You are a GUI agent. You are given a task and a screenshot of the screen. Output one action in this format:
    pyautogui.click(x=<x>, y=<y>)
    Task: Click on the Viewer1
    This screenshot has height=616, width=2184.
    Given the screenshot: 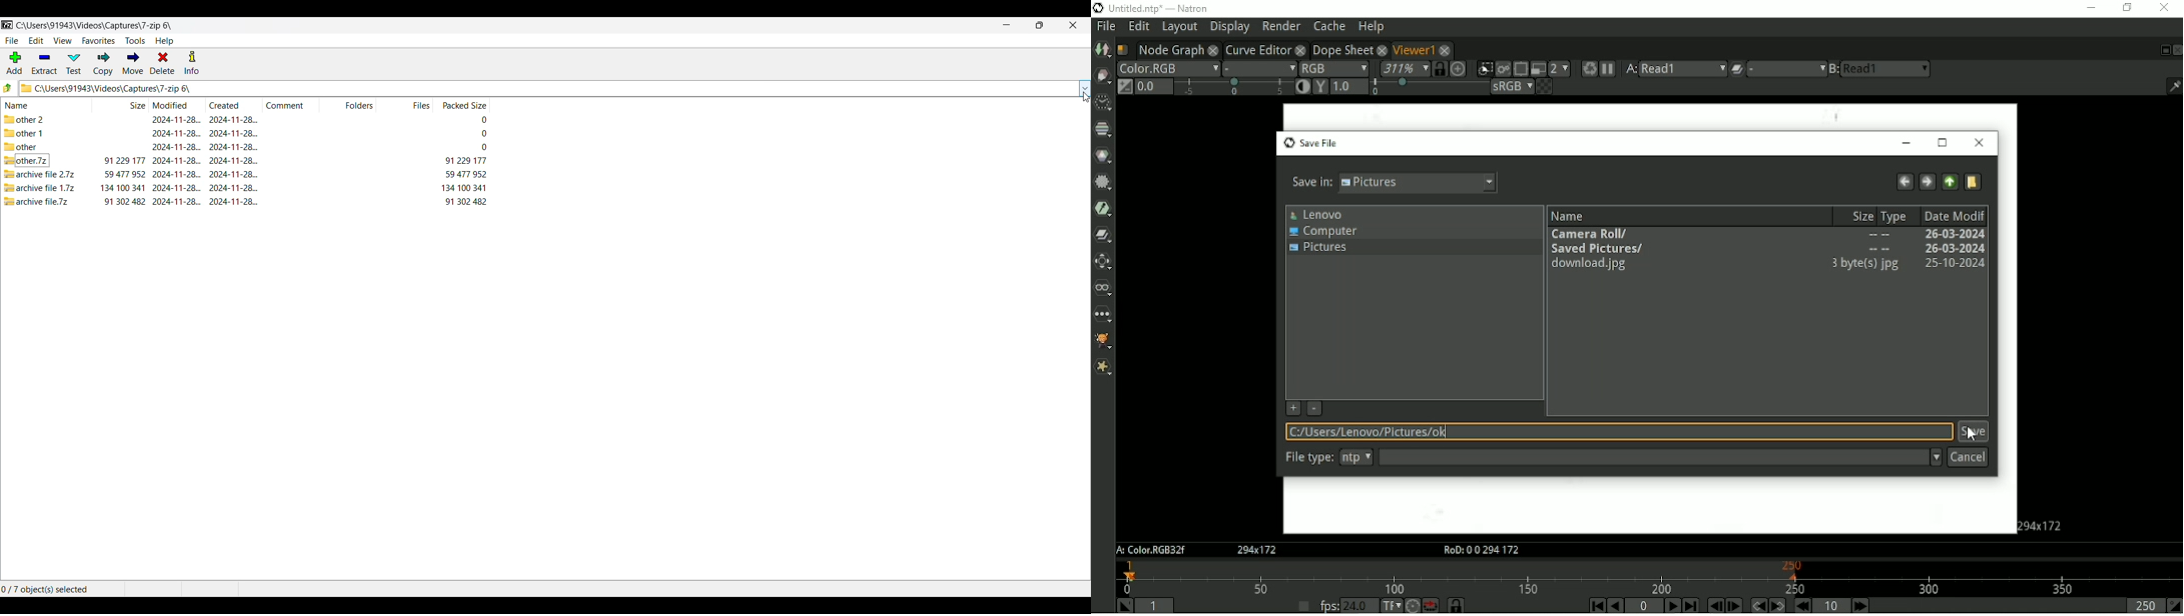 What is the action you would take?
    pyautogui.click(x=1412, y=48)
    